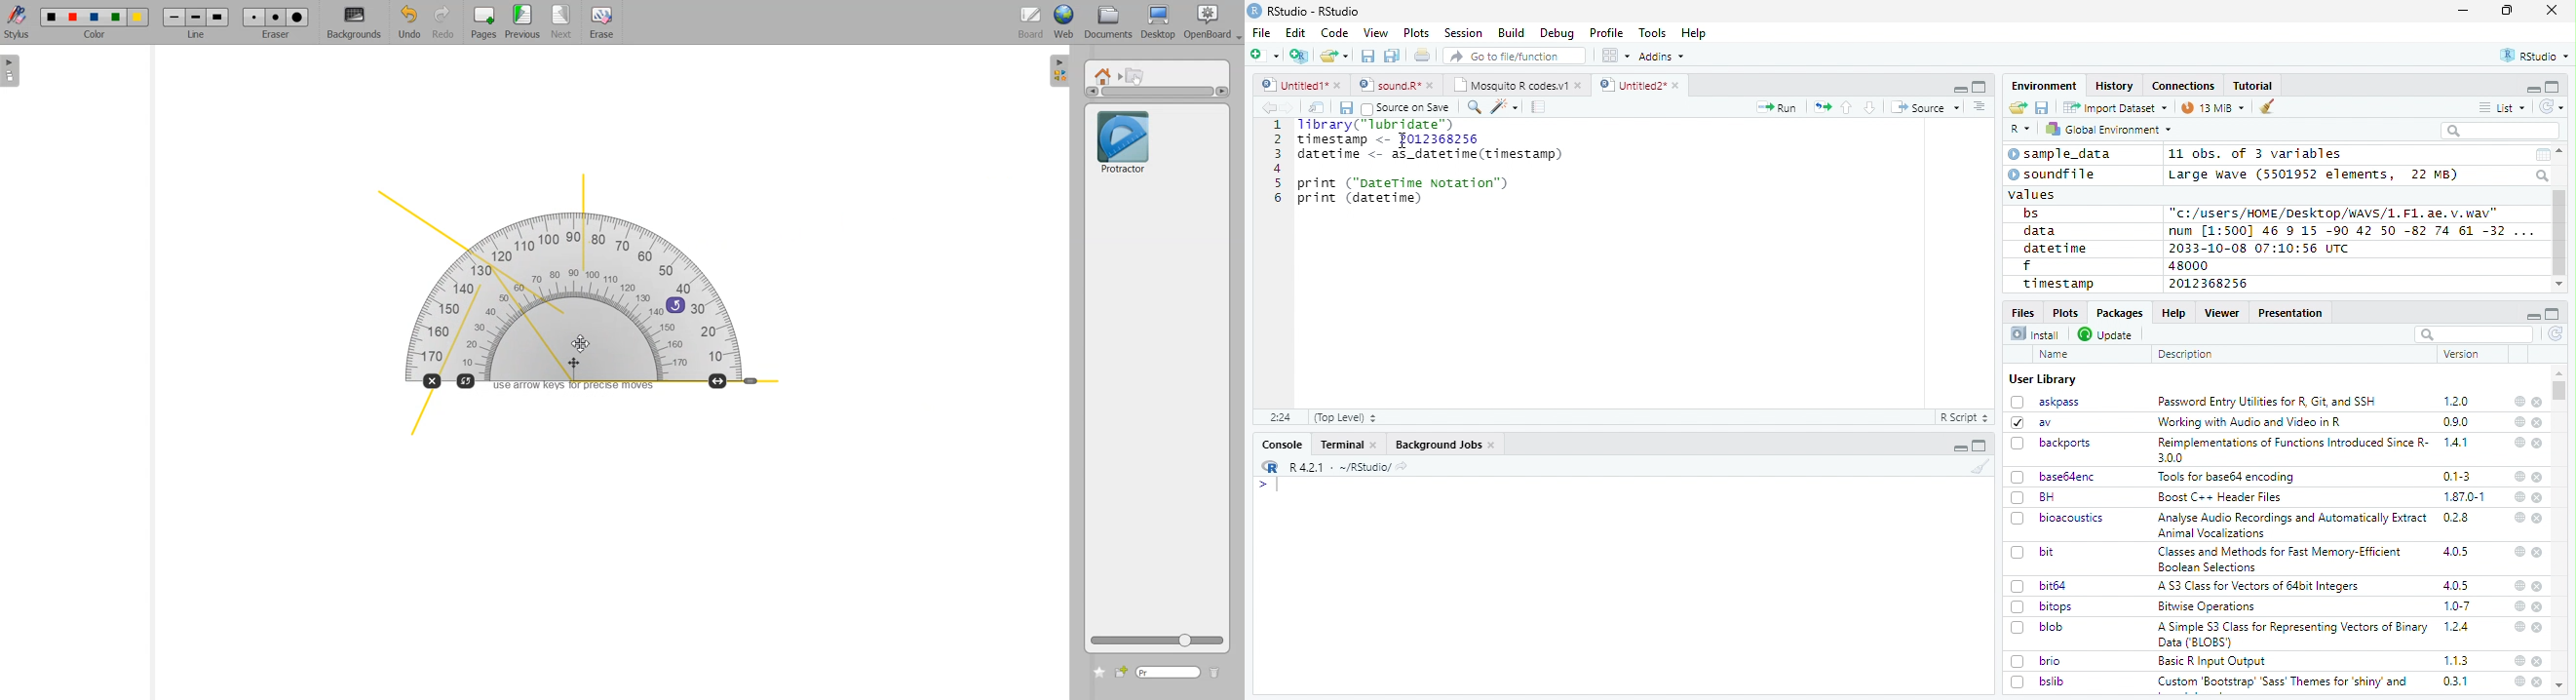 Image resolution: width=2576 pixels, height=700 pixels. What do you see at coordinates (2560, 233) in the screenshot?
I see `Scroll bar` at bounding box center [2560, 233].